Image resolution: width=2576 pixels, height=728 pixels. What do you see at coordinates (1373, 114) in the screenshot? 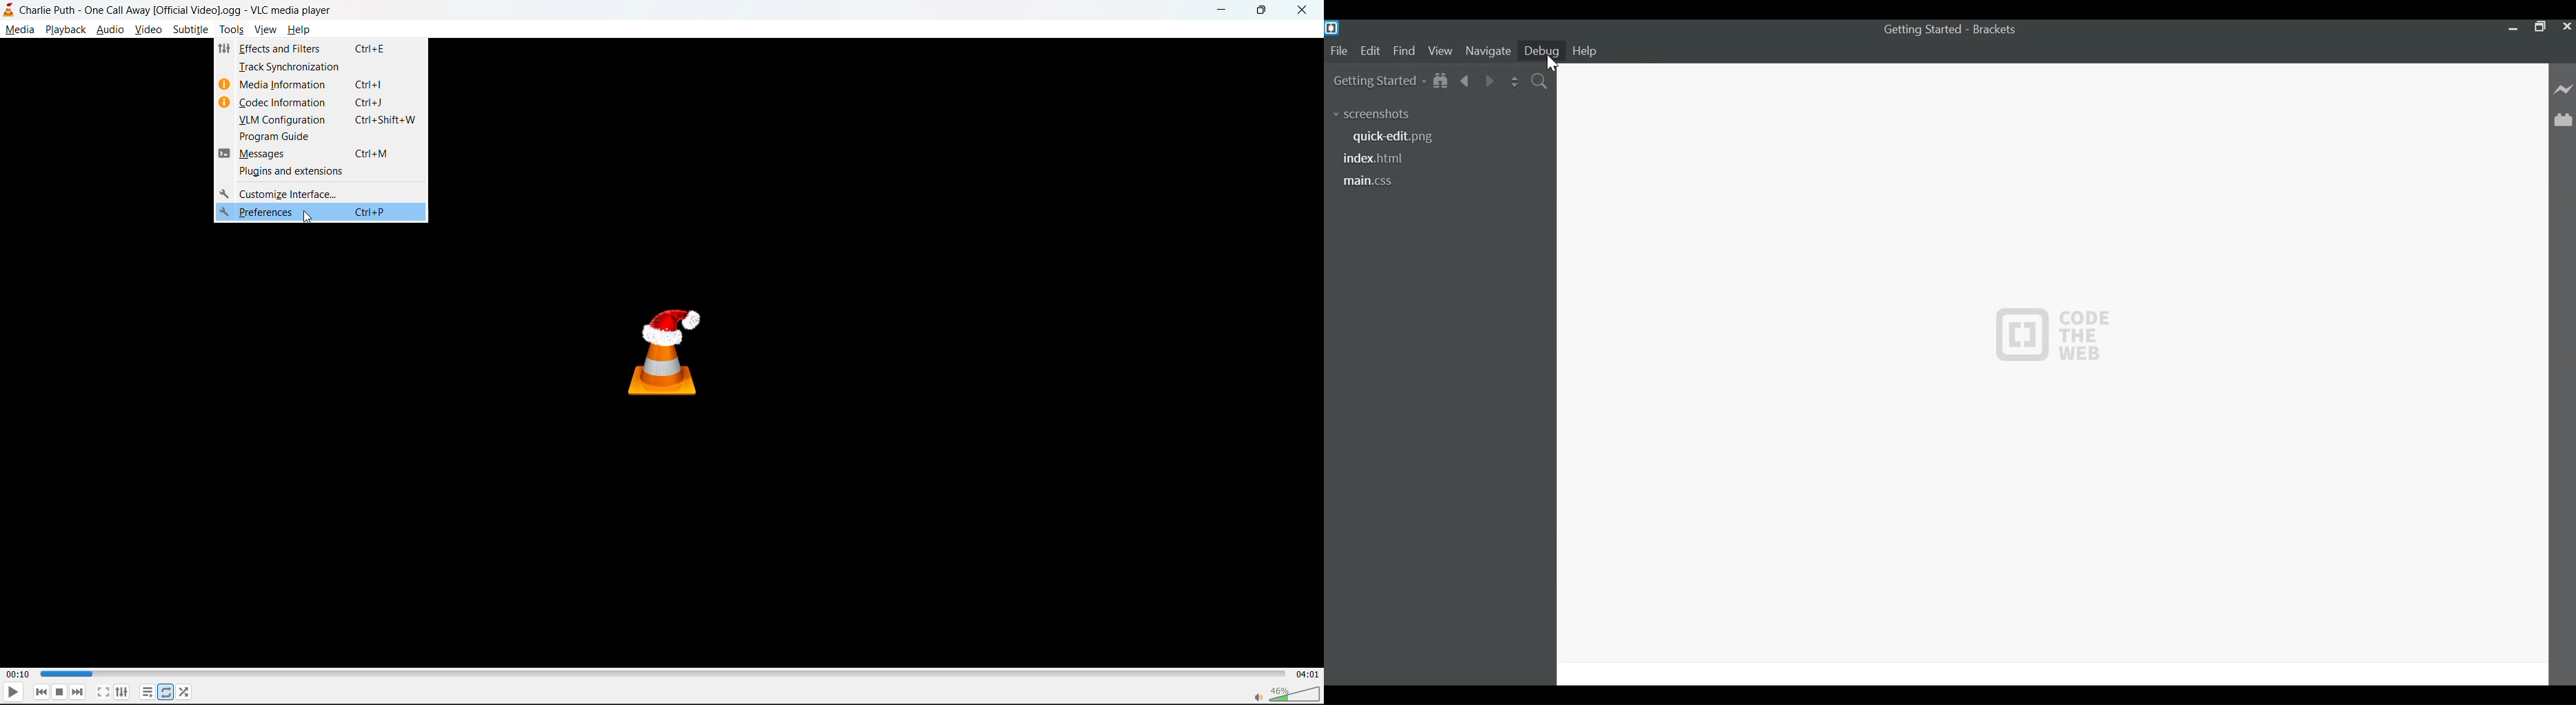
I see `screenshots` at bounding box center [1373, 114].